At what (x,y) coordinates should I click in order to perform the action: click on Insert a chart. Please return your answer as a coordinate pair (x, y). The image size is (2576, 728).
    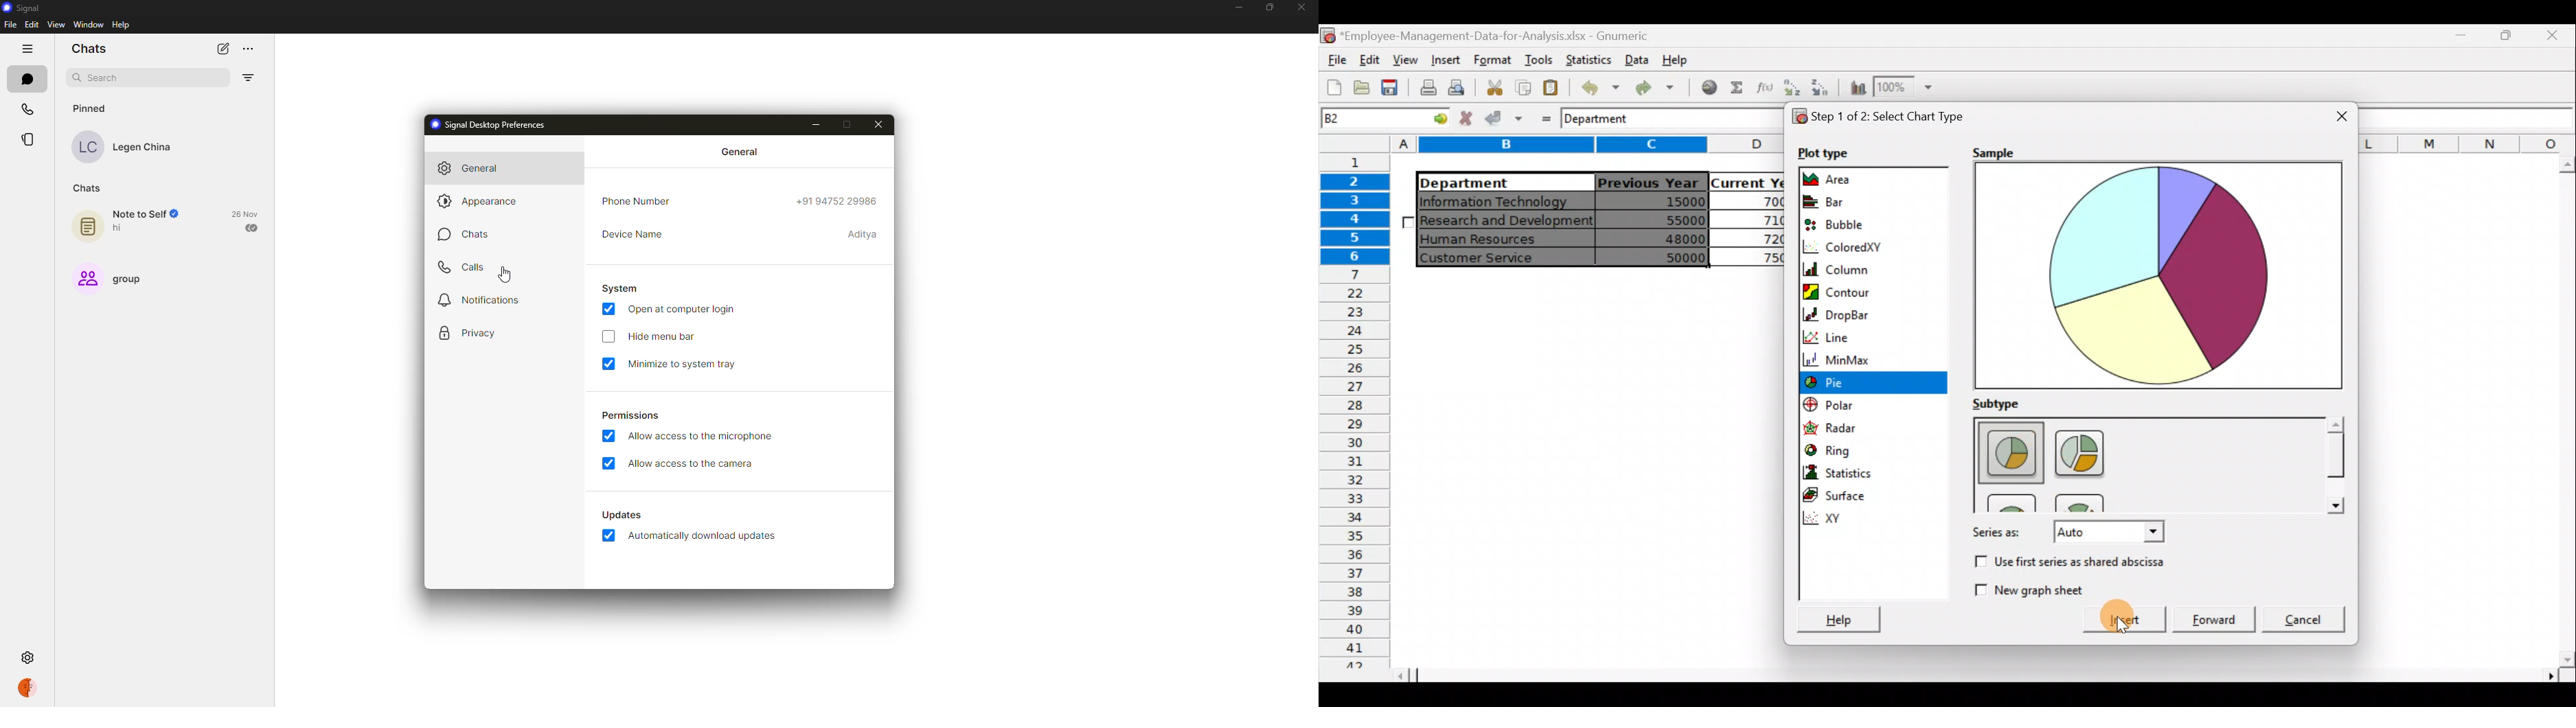
    Looking at the image, I should click on (1856, 88).